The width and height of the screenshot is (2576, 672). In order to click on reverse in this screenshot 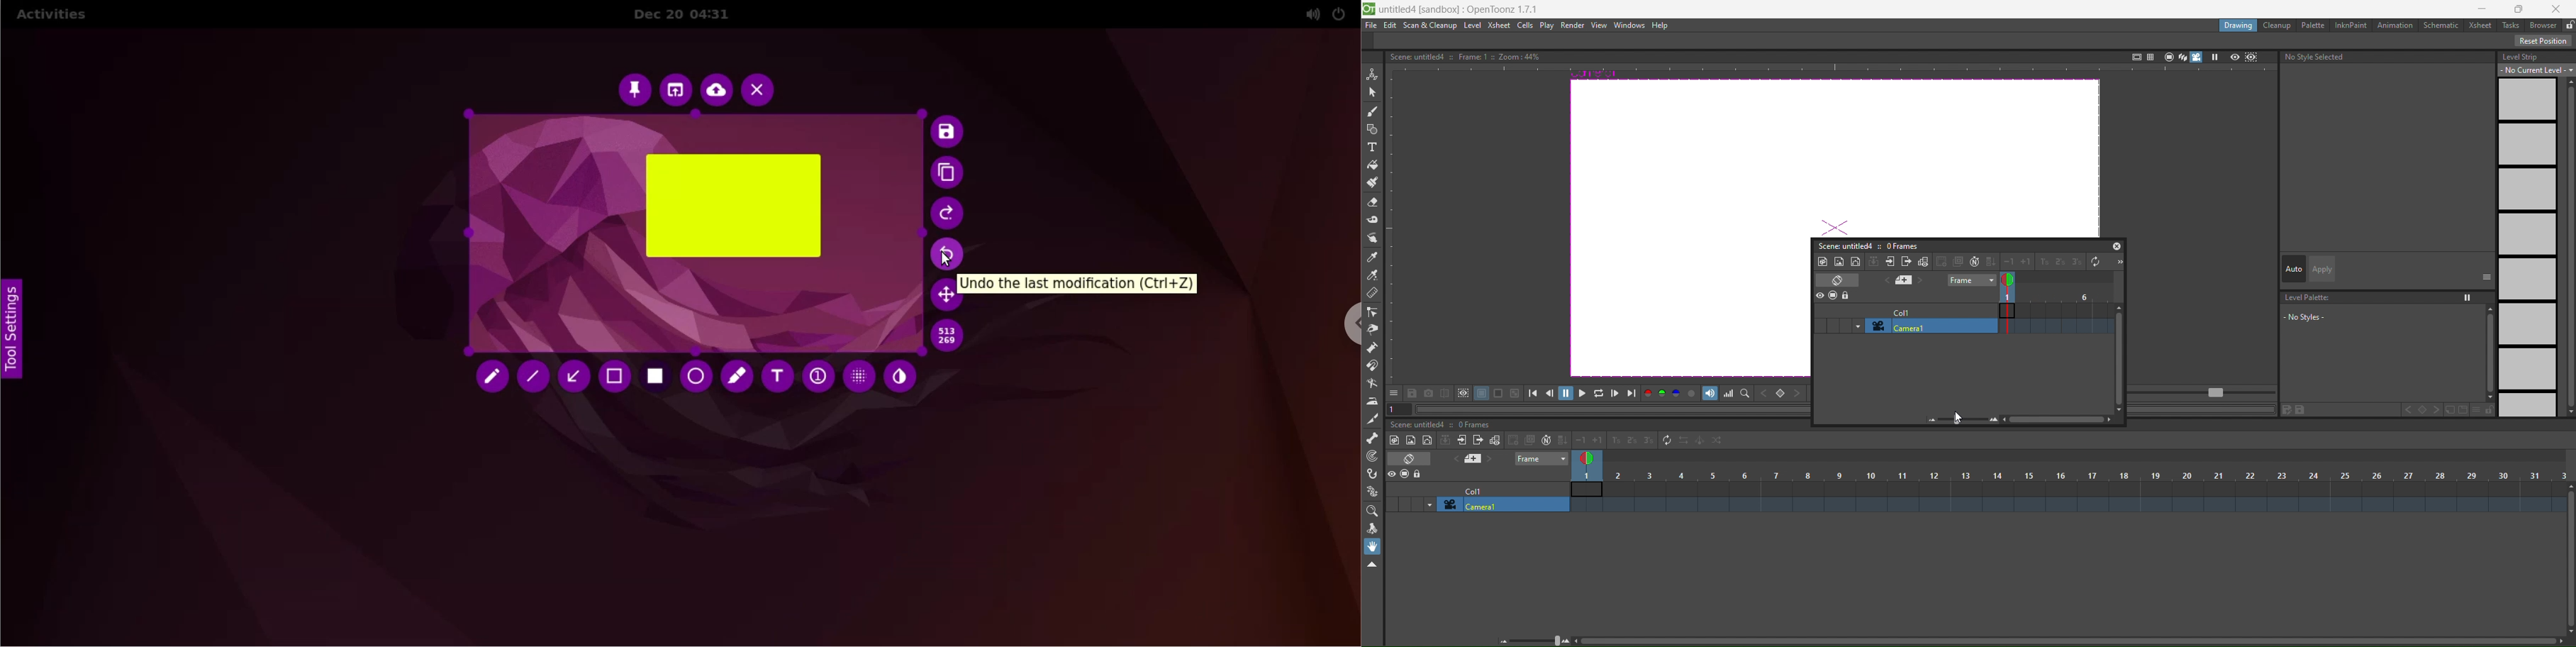, I will do `click(1683, 441)`.